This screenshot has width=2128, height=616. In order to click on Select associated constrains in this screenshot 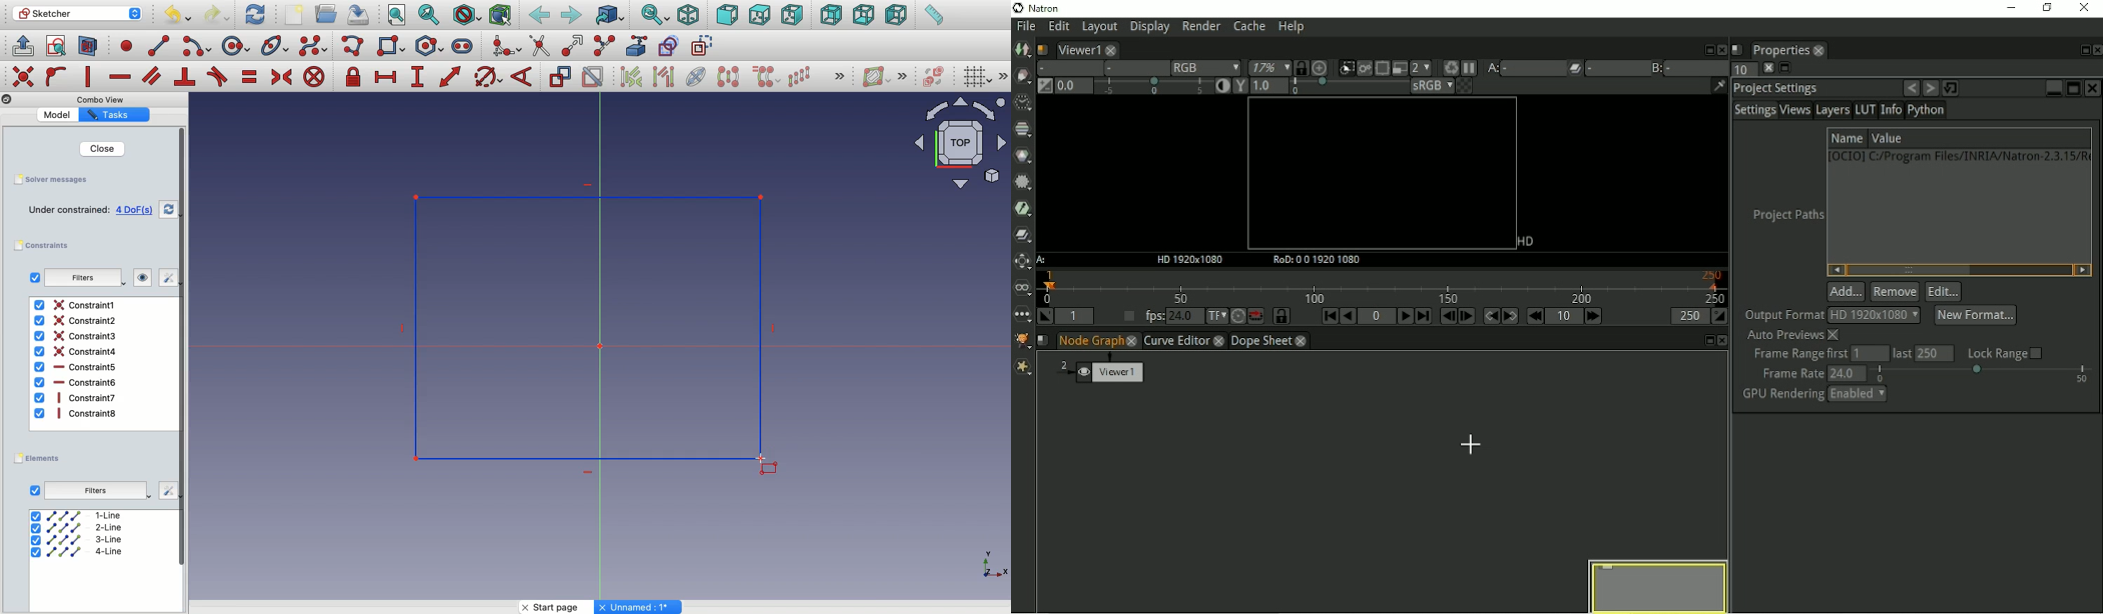, I will do `click(629, 77)`.